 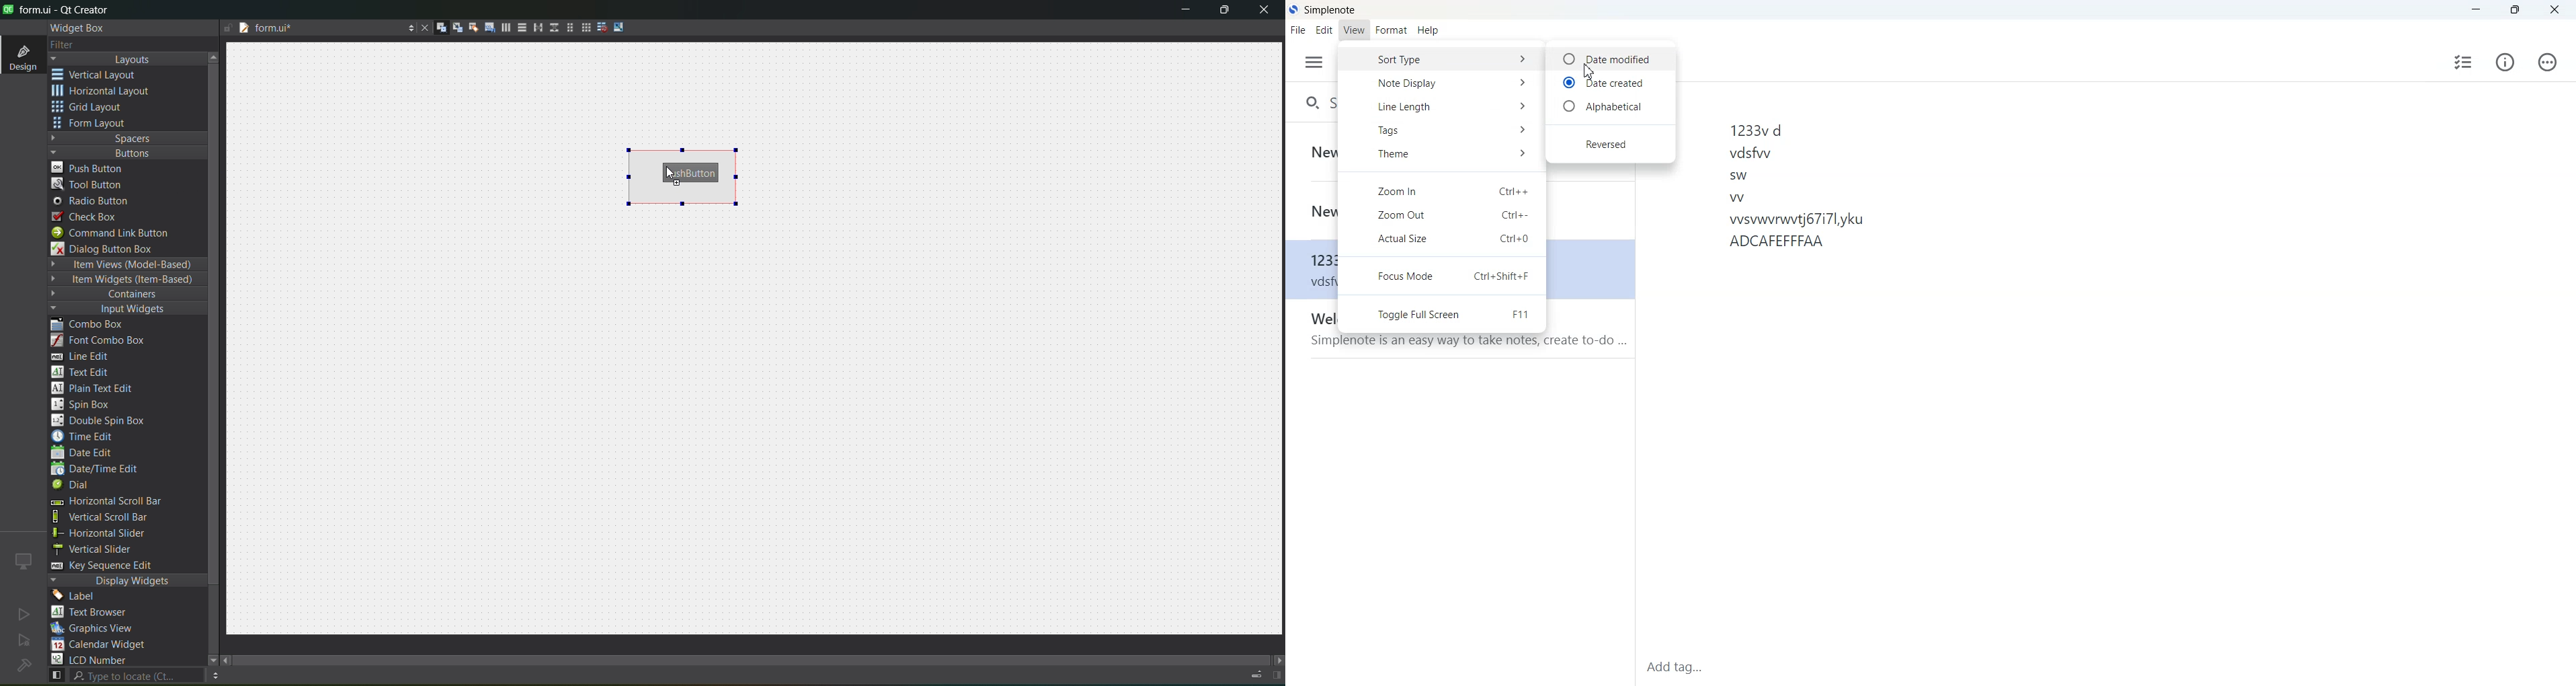 I want to click on move down, so click(x=206, y=659).